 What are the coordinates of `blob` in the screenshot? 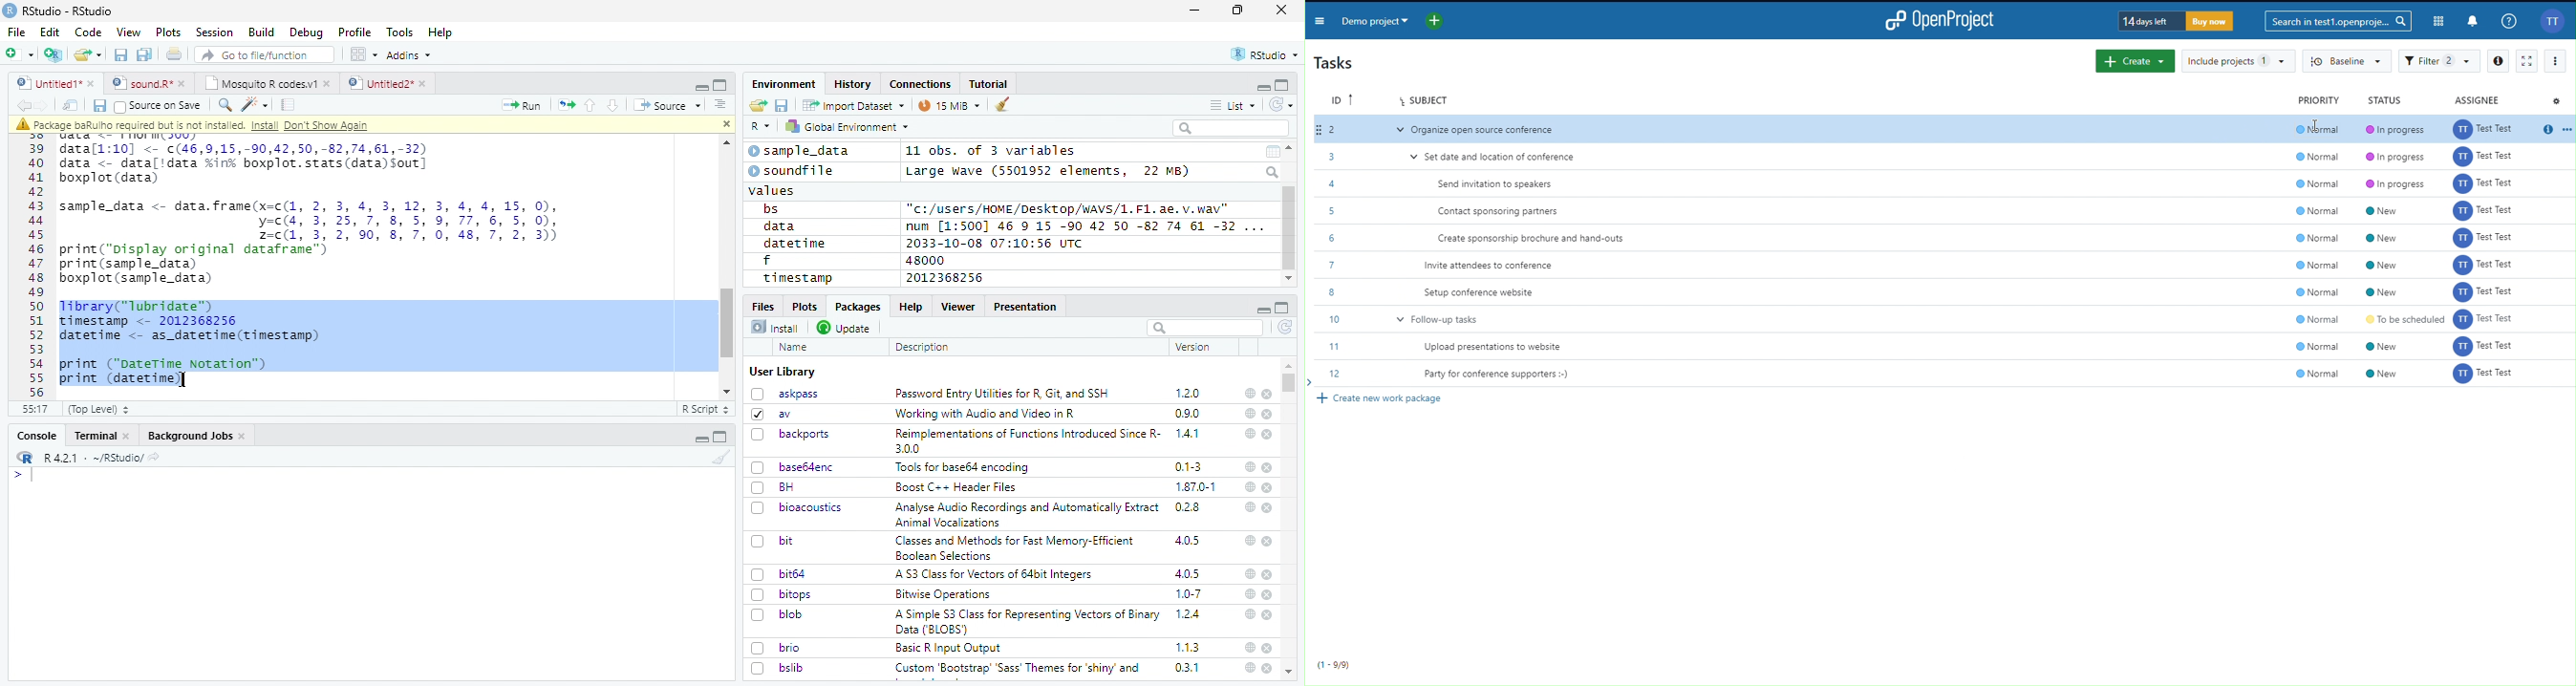 It's located at (777, 614).